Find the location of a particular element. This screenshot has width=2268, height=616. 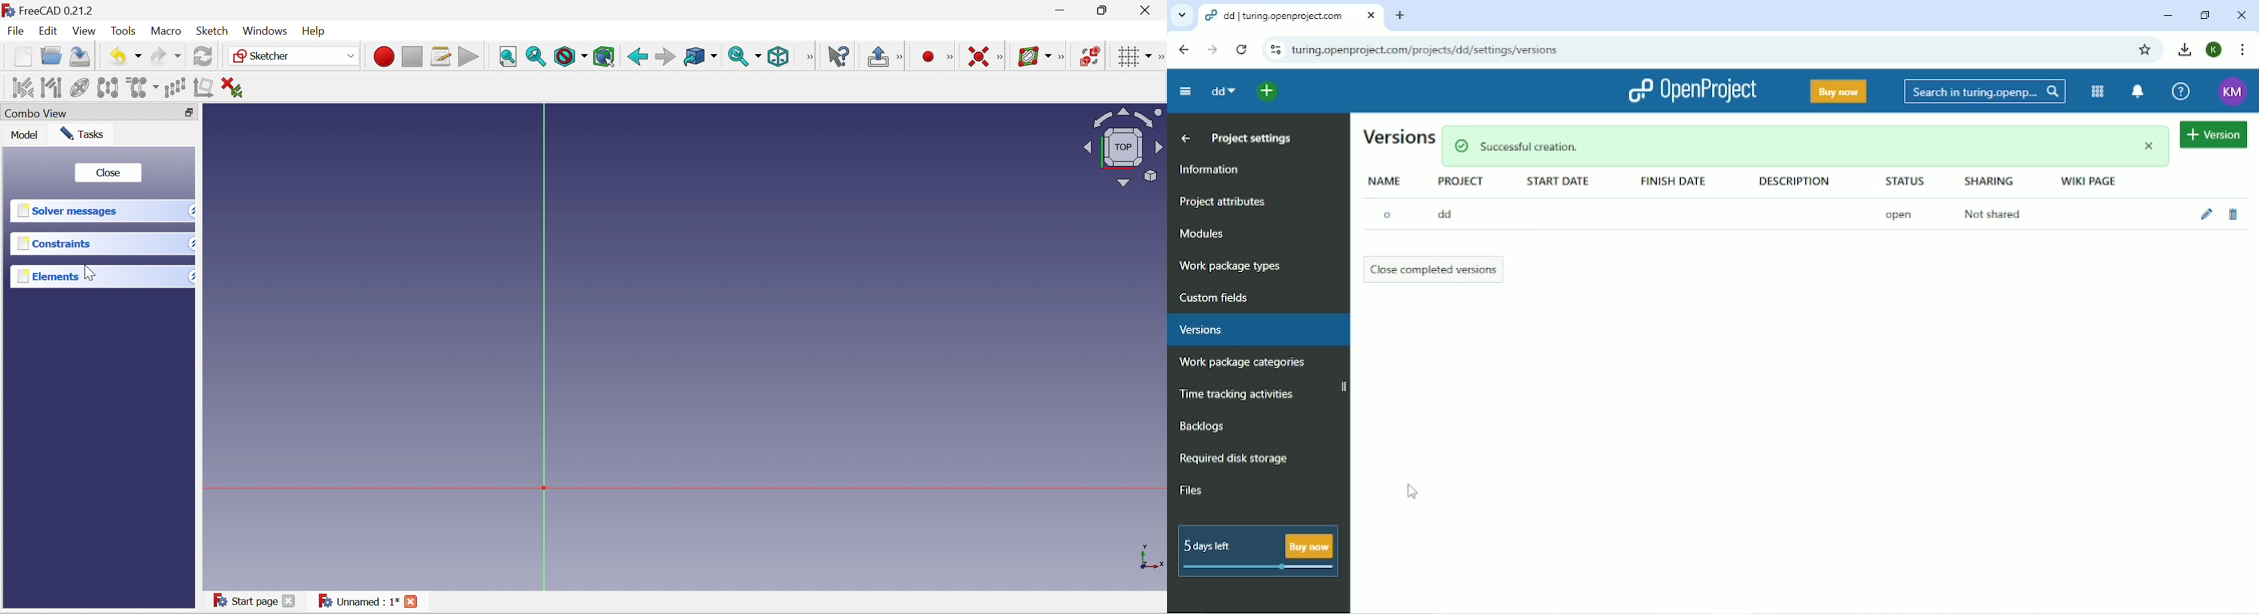

Mode is located at coordinates (24, 135).